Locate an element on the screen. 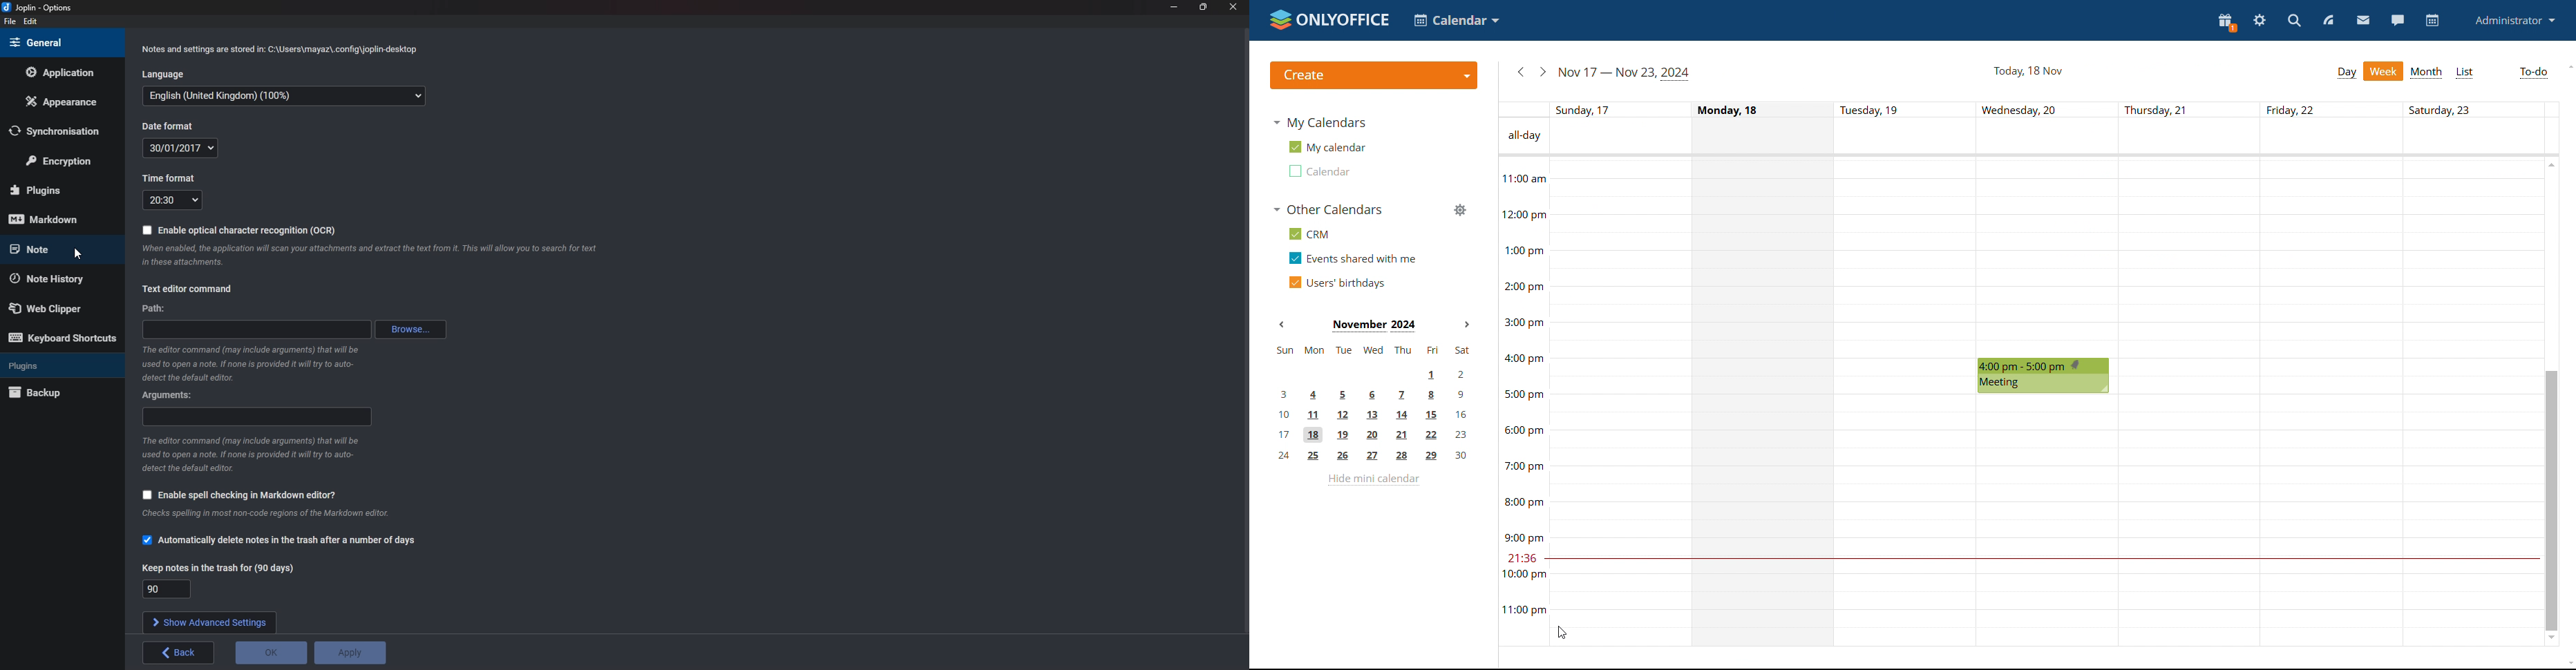 The image size is (2576, 672). Note history is located at coordinates (59, 278).